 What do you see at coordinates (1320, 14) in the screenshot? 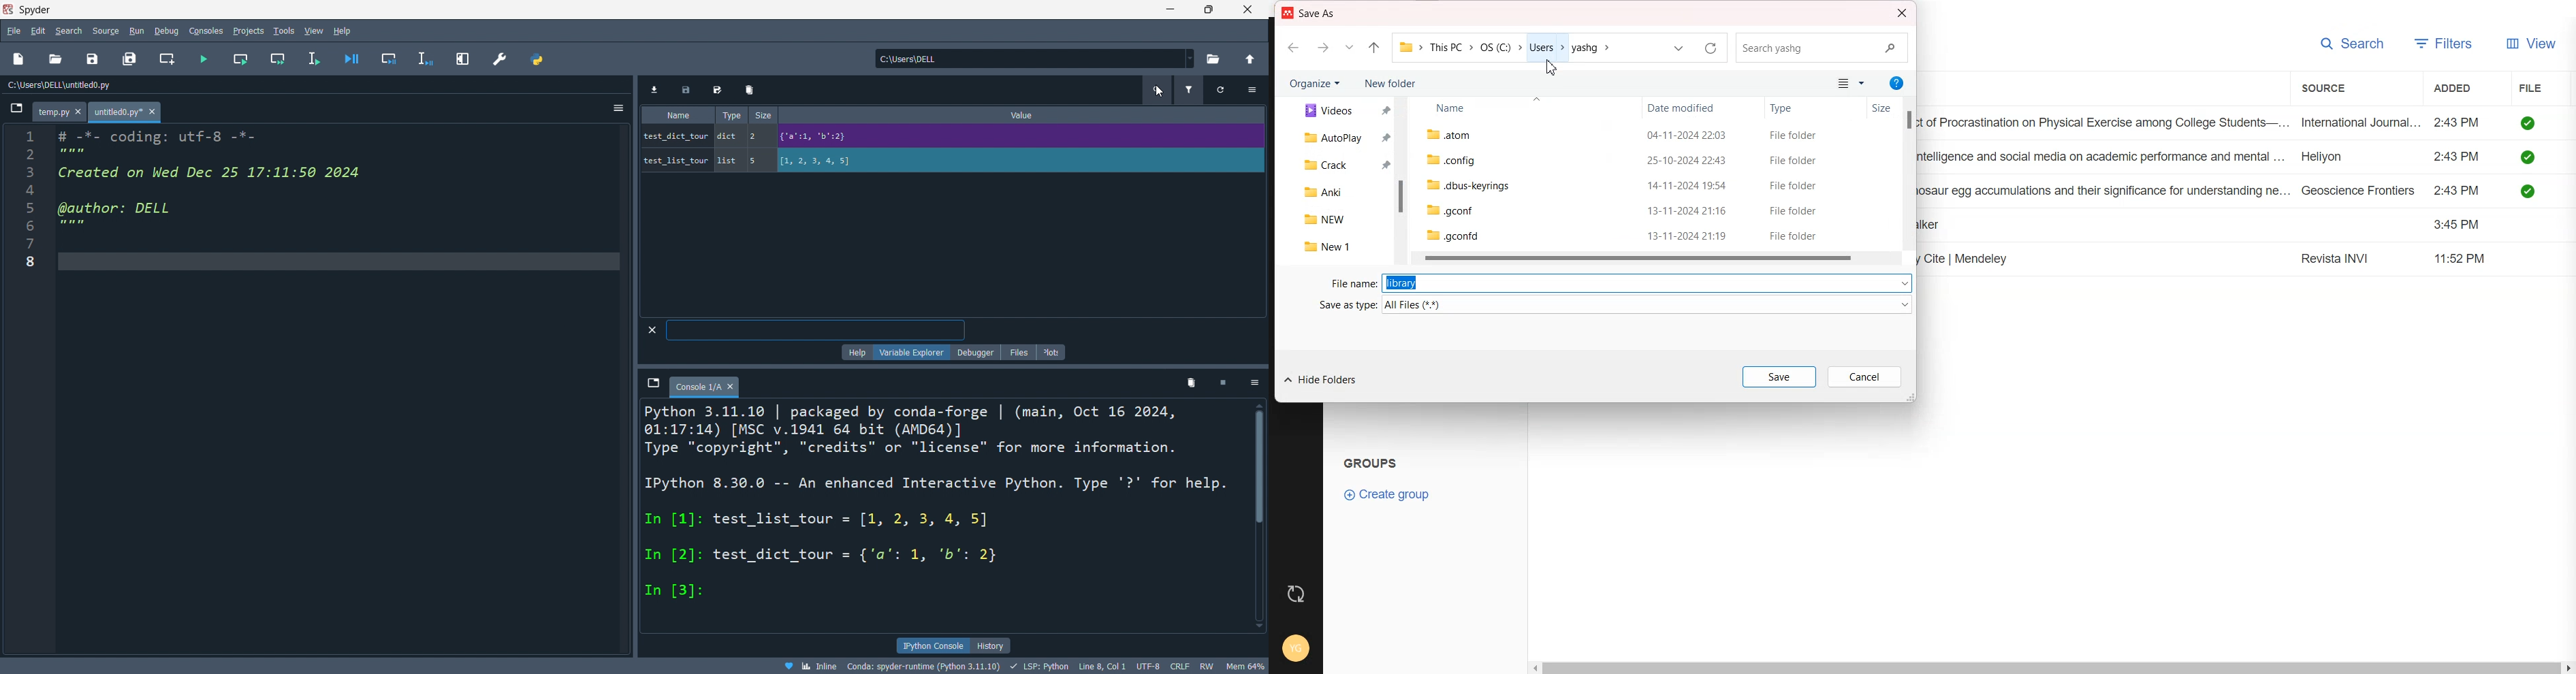
I see `Save As` at bounding box center [1320, 14].